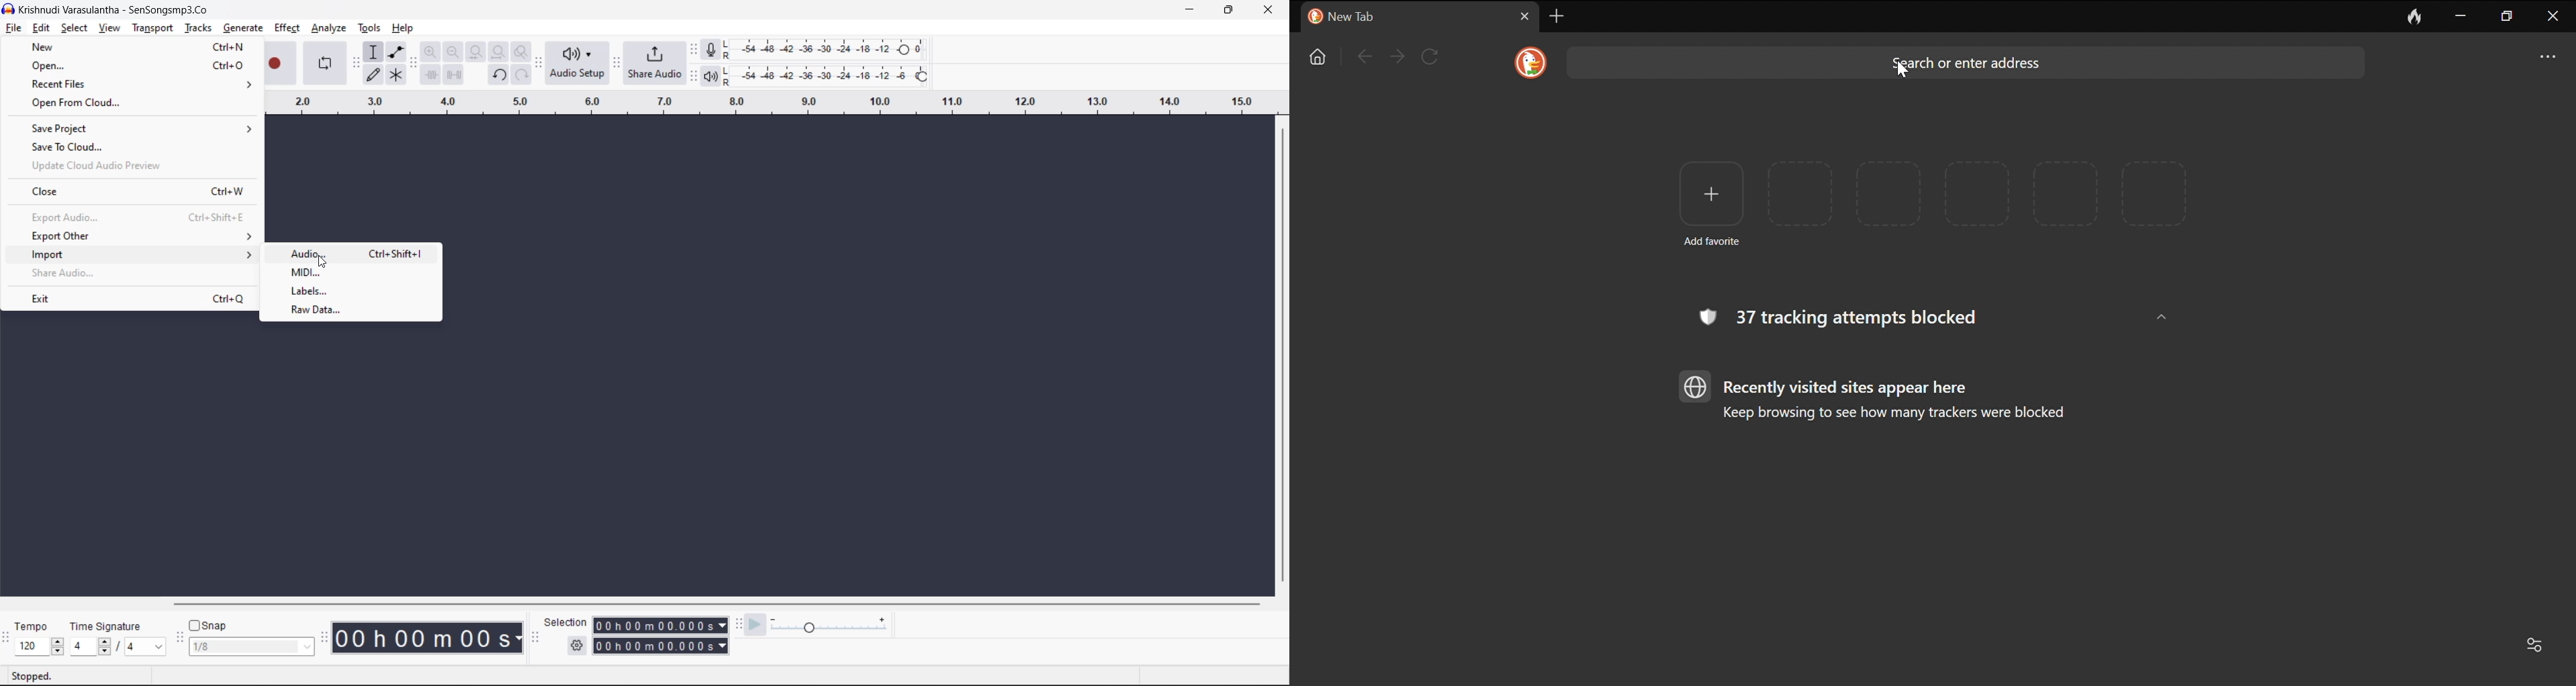  I want to click on Go back, so click(1362, 56).